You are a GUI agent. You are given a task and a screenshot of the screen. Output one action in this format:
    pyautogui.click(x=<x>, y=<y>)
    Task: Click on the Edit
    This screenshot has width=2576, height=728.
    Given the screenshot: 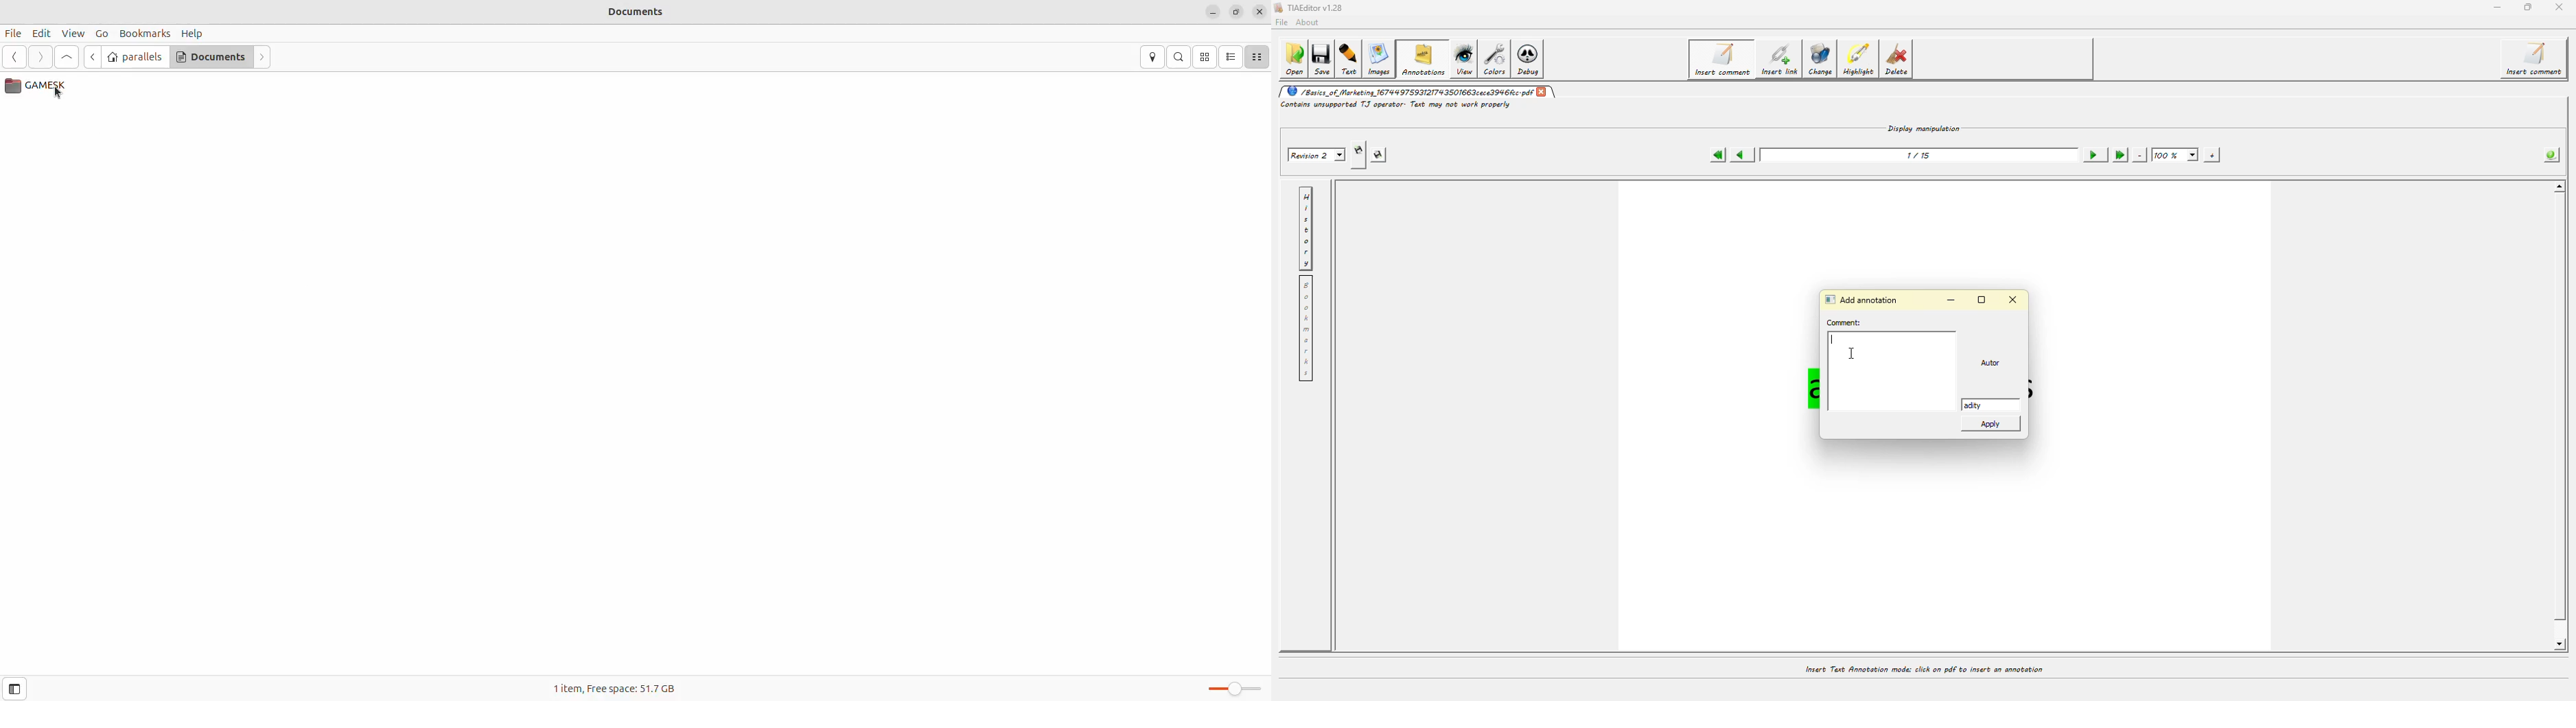 What is the action you would take?
    pyautogui.click(x=43, y=34)
    